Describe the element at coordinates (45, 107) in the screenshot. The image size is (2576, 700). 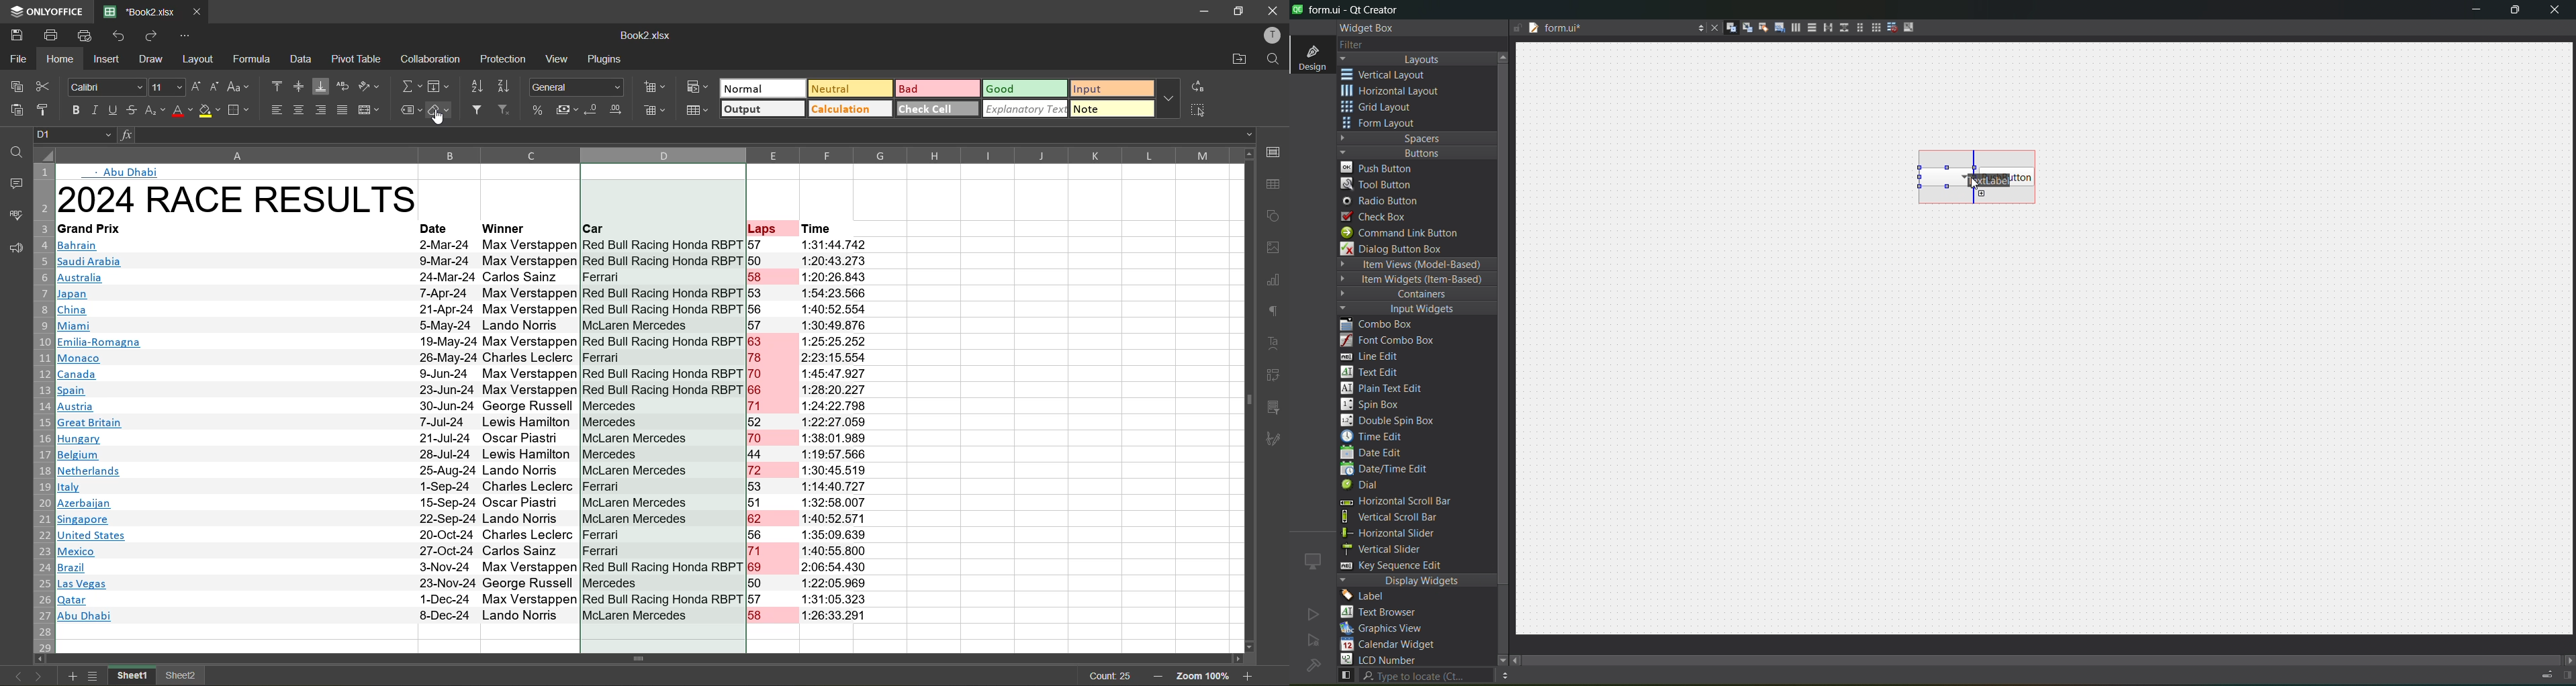
I see `copy style` at that location.